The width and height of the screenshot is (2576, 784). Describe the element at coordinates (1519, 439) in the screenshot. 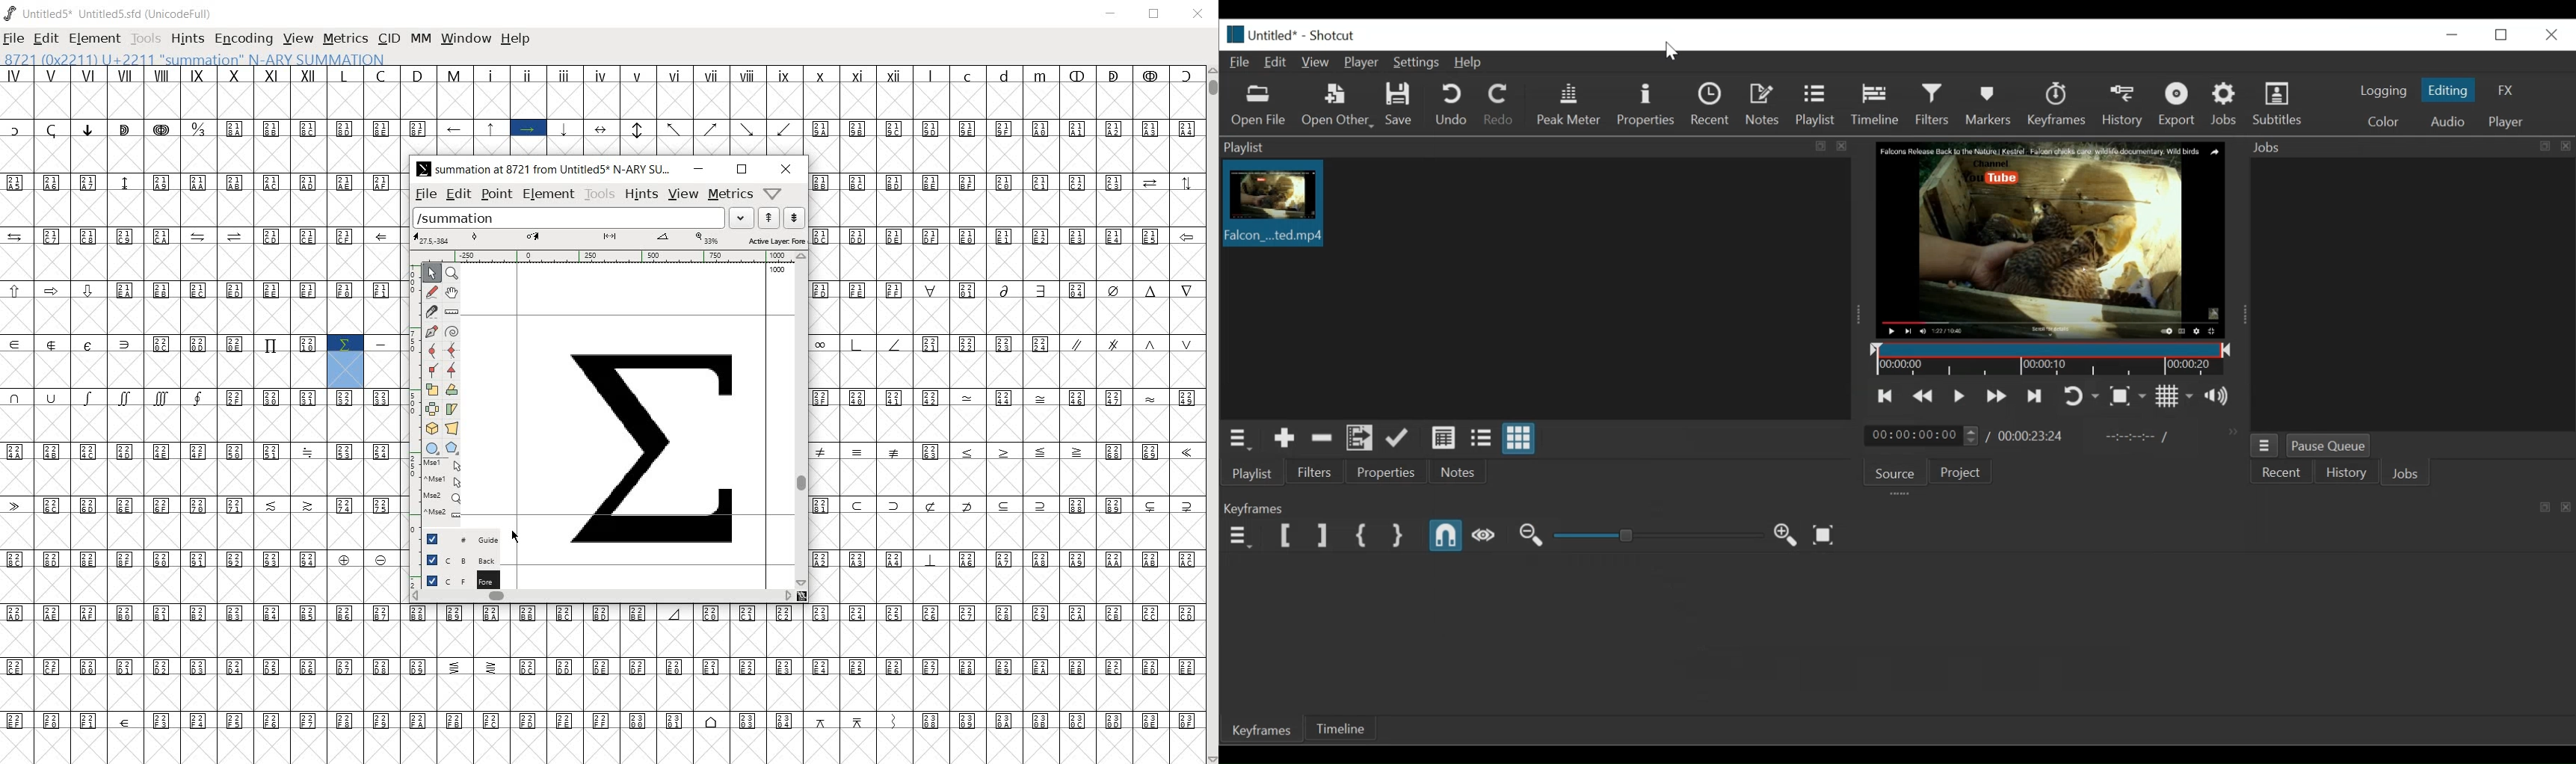

I see `View as icons` at that location.